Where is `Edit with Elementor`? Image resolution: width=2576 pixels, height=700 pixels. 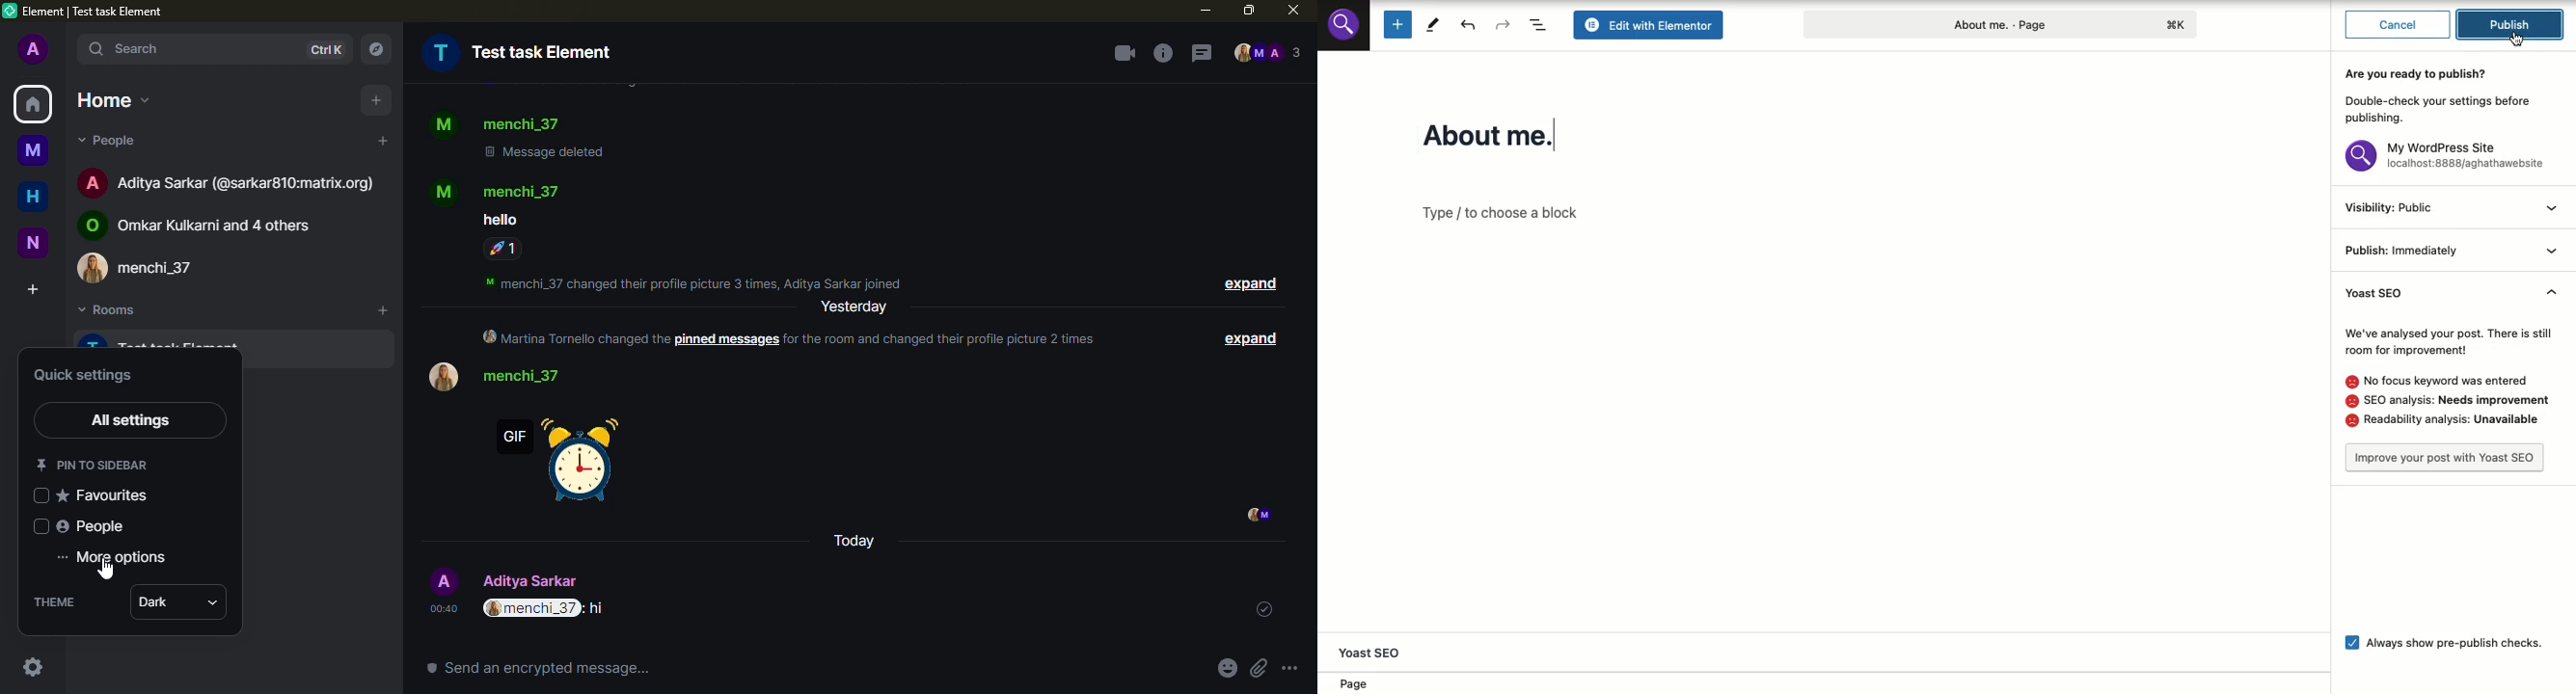 Edit with Elementor is located at coordinates (1651, 24).